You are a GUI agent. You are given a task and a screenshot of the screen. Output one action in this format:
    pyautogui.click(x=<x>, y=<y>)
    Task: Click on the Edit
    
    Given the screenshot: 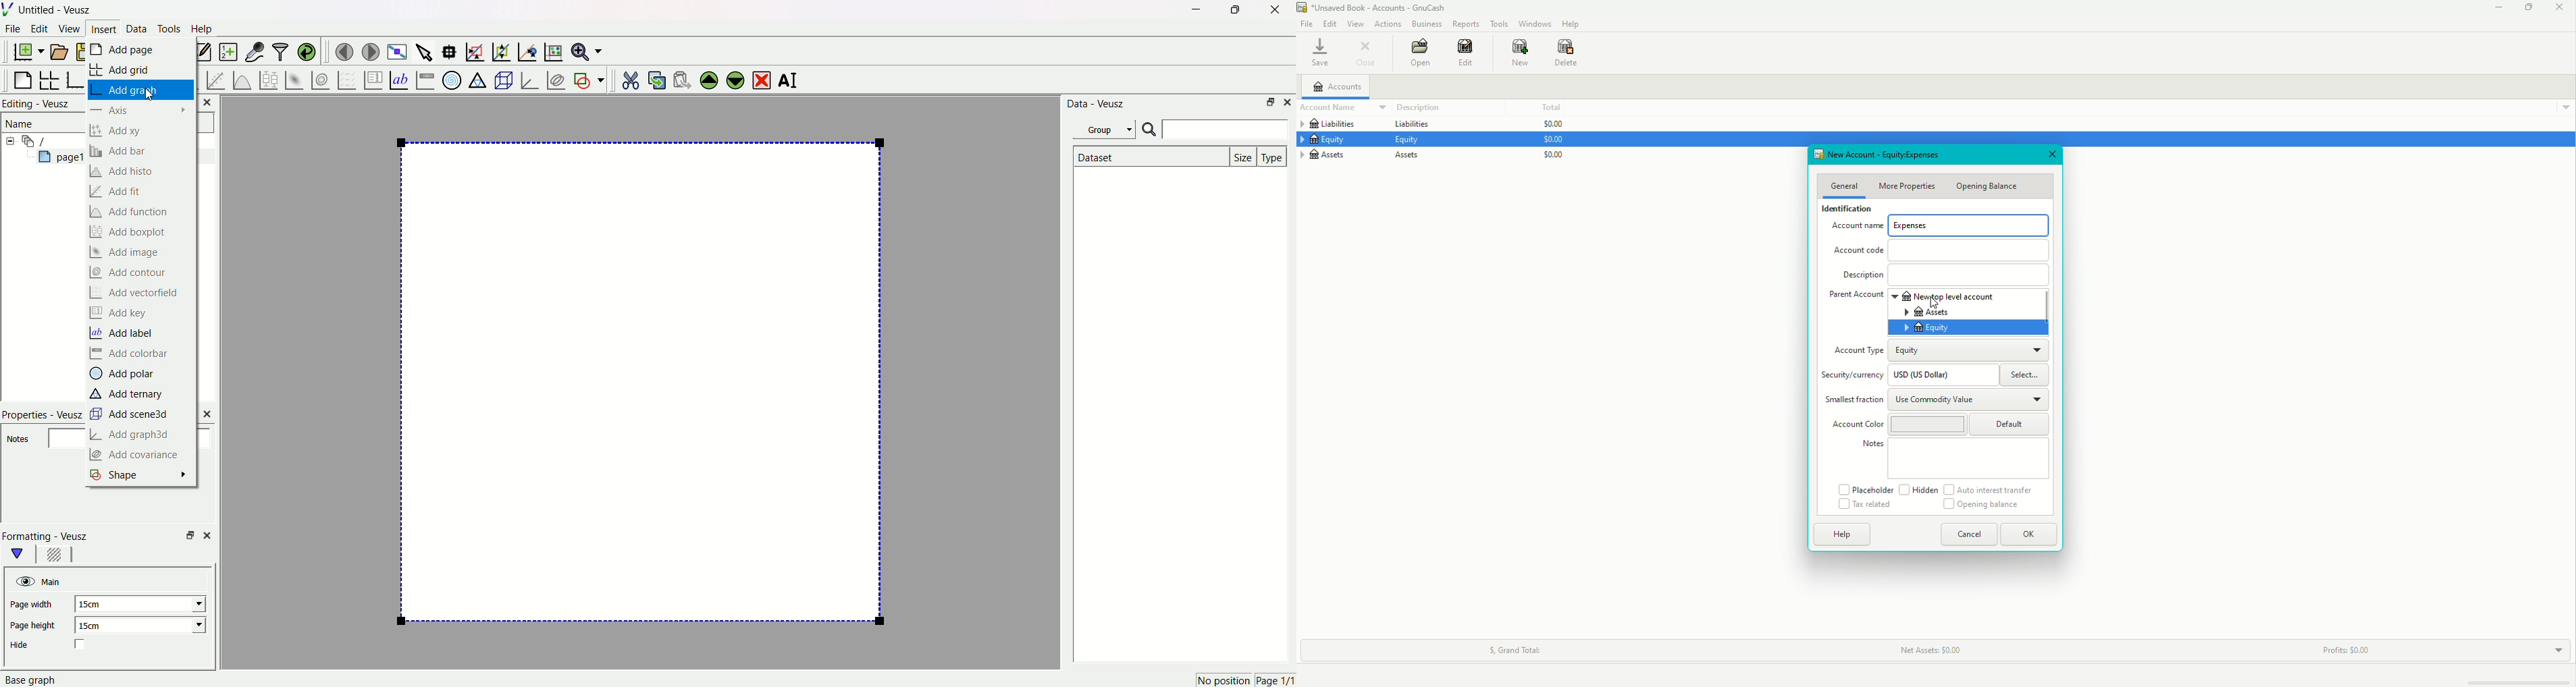 What is the action you would take?
    pyautogui.click(x=40, y=30)
    